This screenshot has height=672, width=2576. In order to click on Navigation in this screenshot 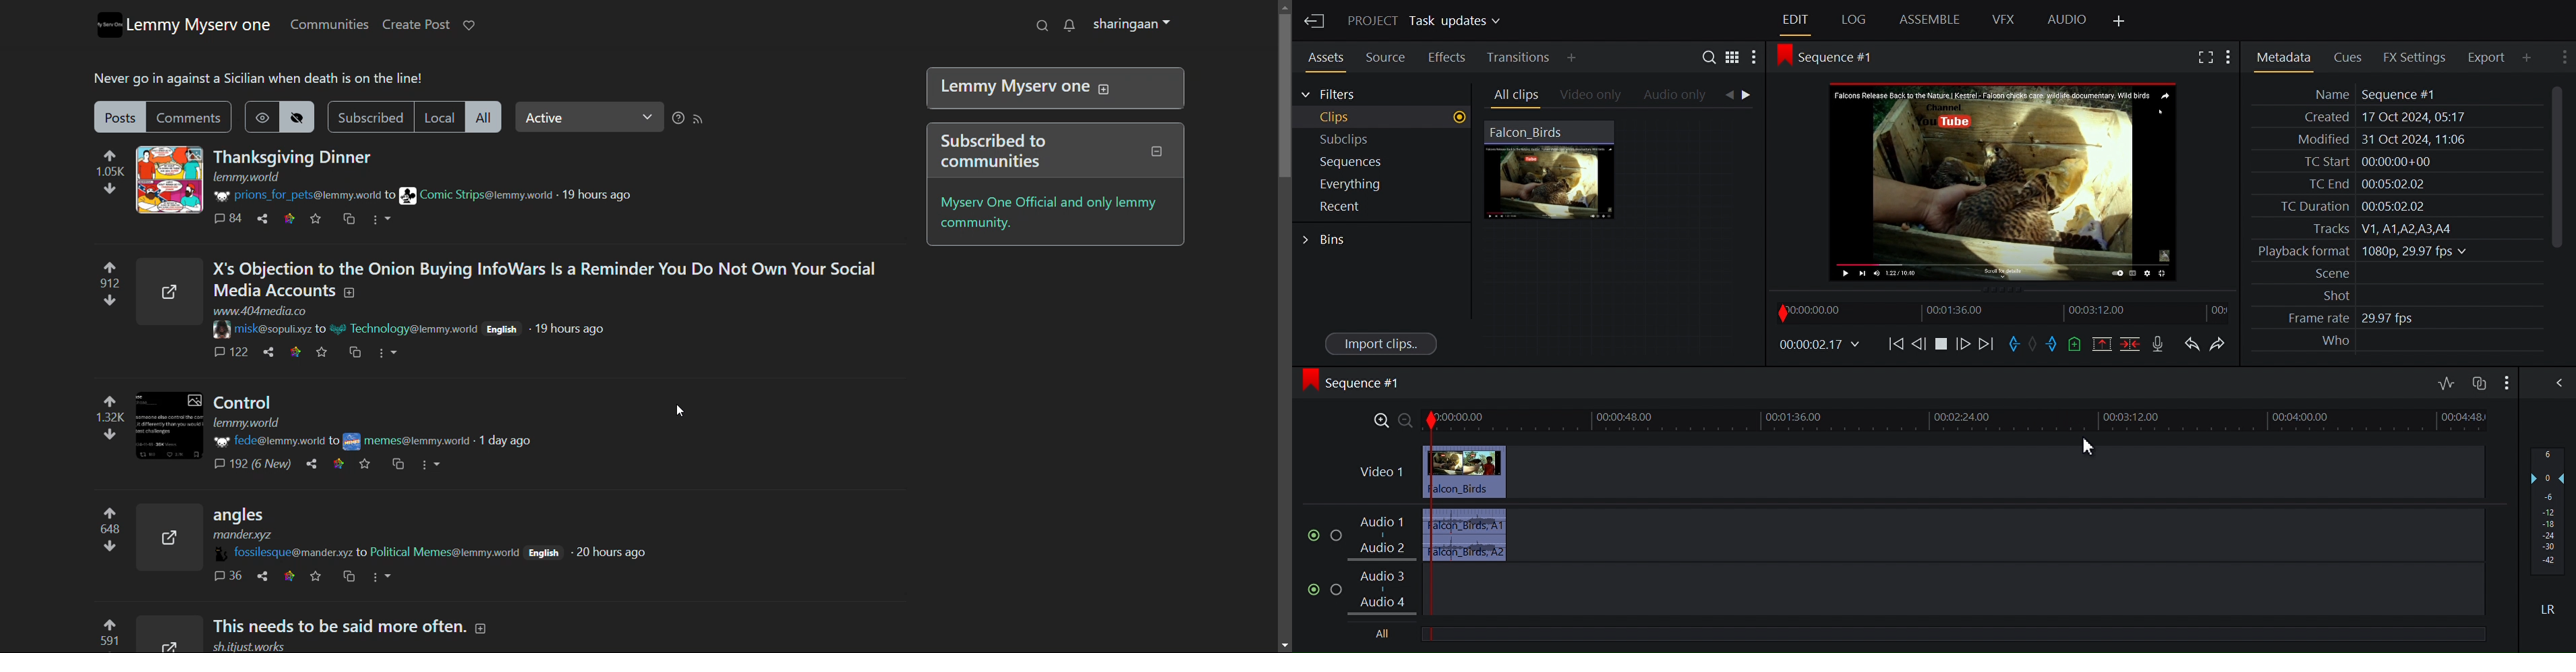, I will do `click(1745, 96)`.